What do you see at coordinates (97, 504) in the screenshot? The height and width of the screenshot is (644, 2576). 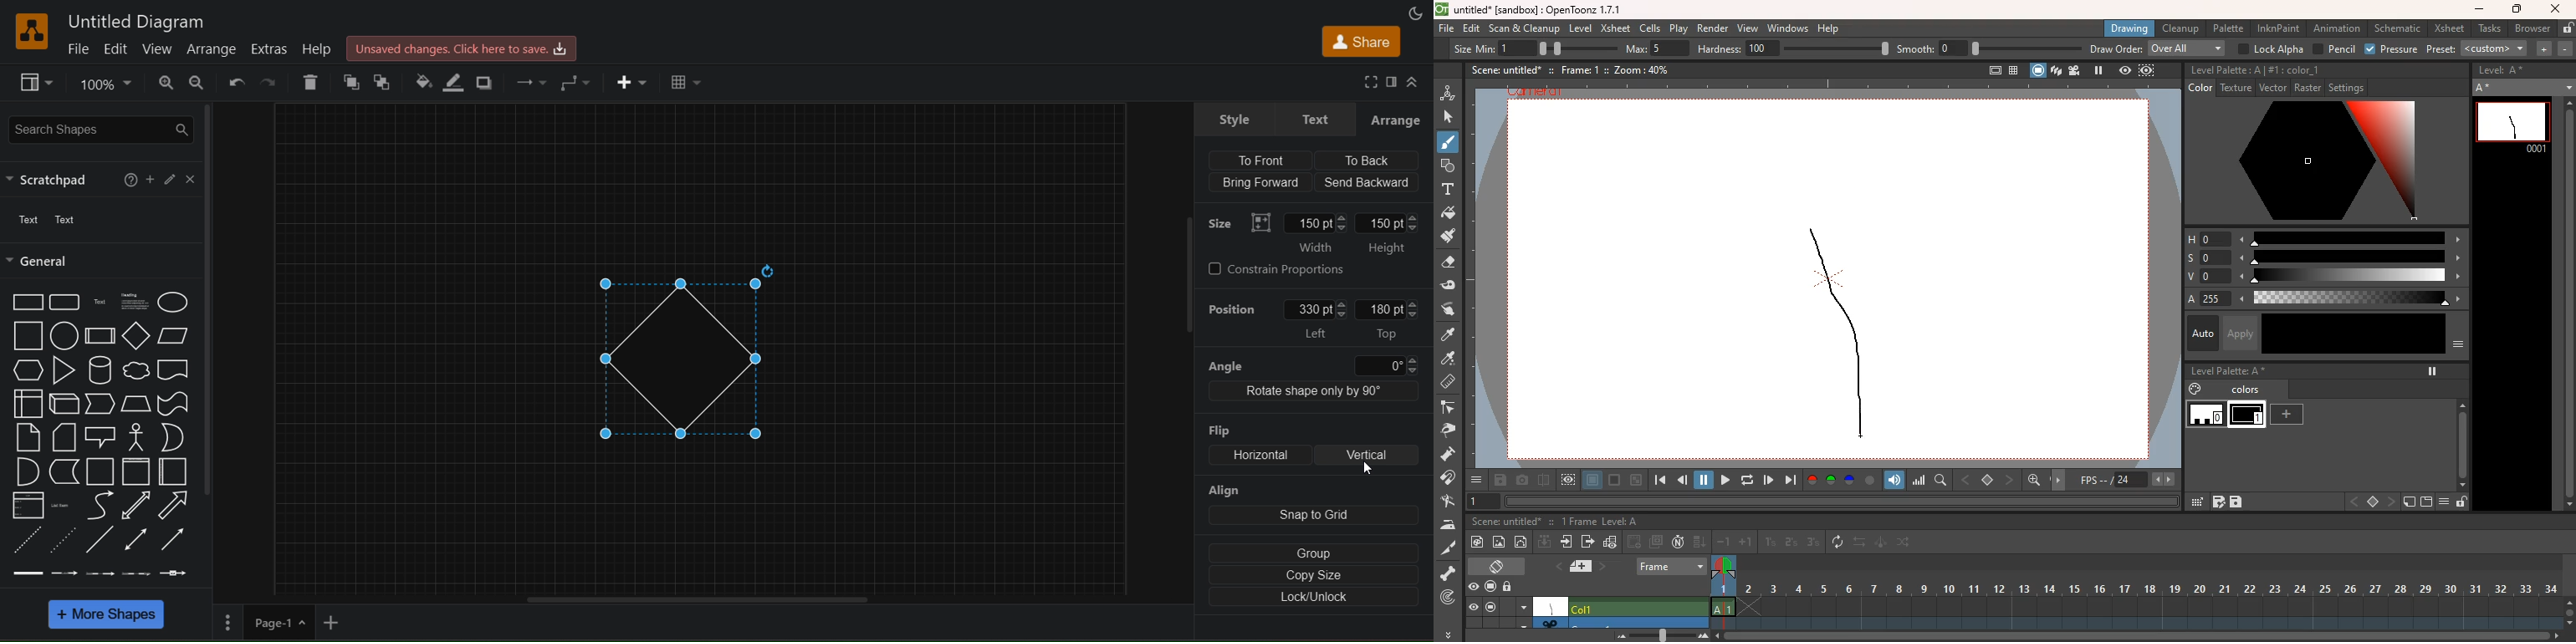 I see `curve` at bounding box center [97, 504].